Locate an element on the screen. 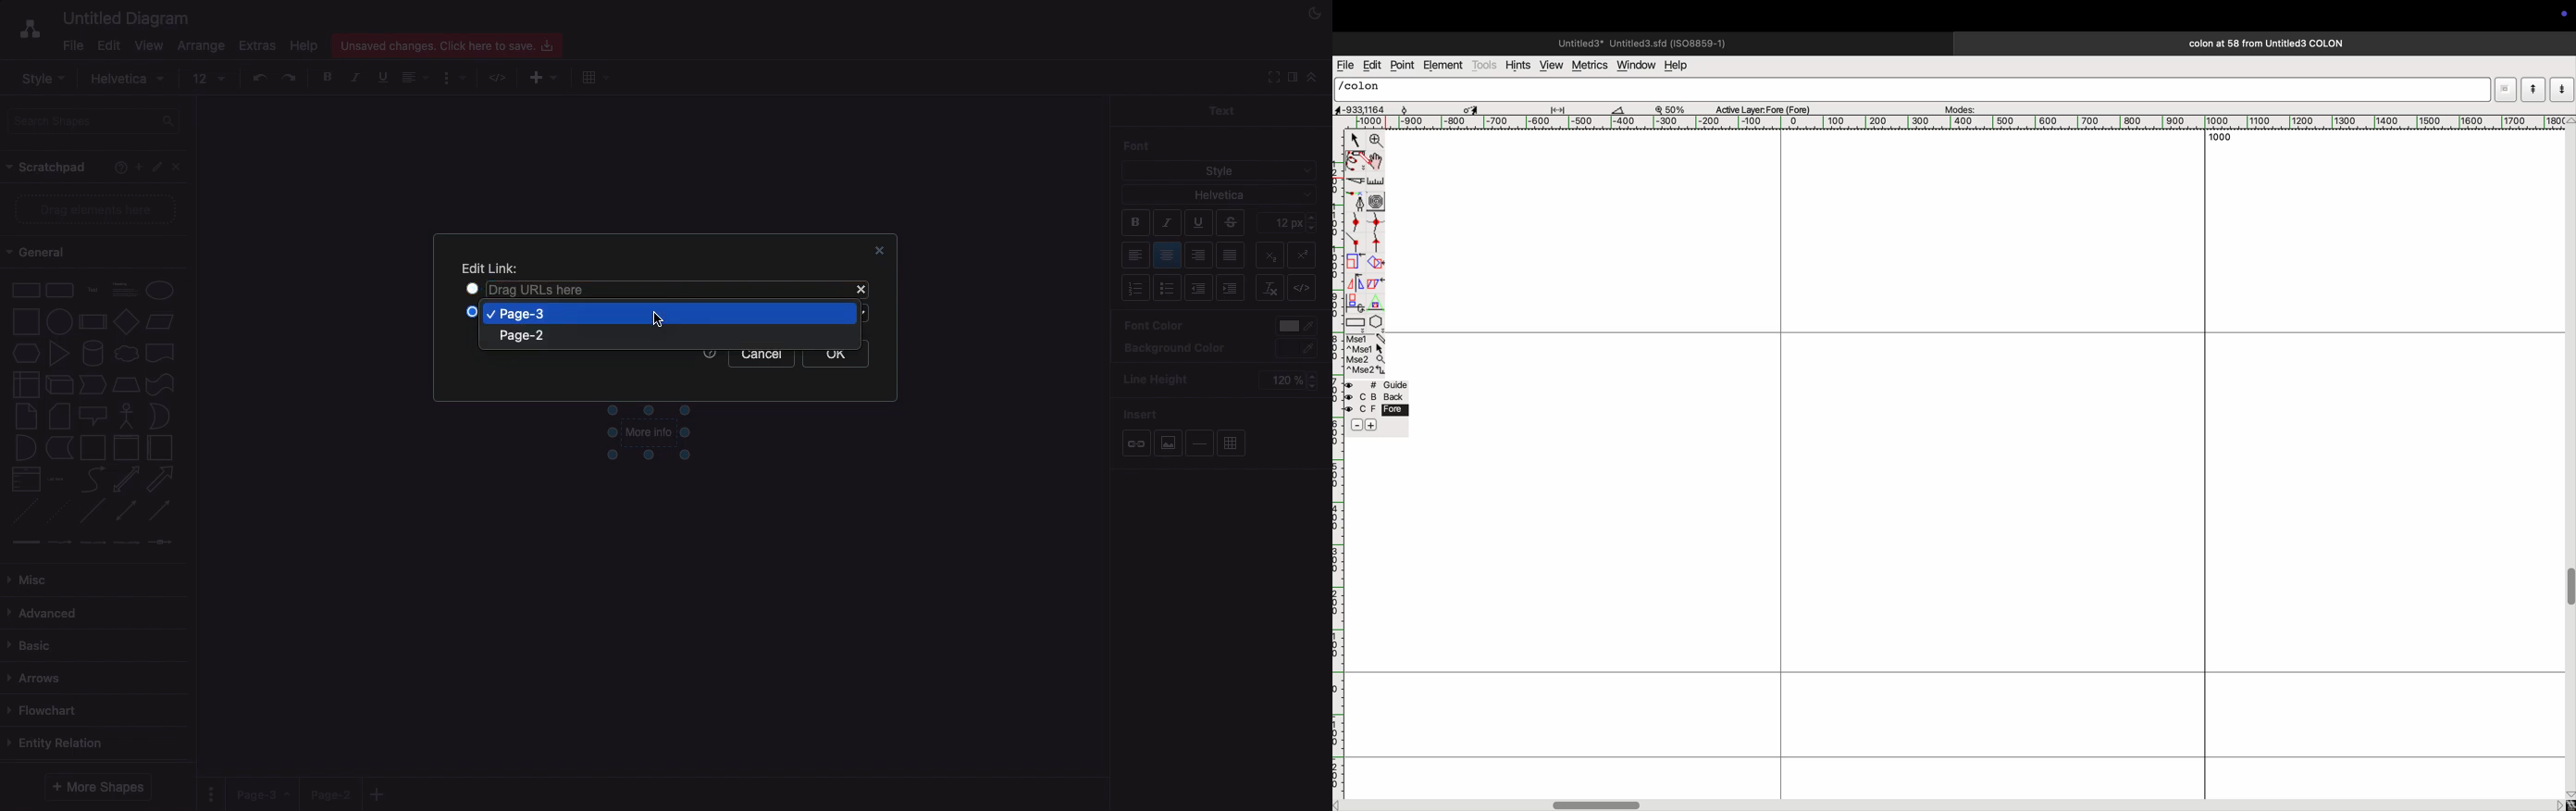 Image resolution: width=2576 pixels, height=812 pixels. Table is located at coordinates (1232, 444).